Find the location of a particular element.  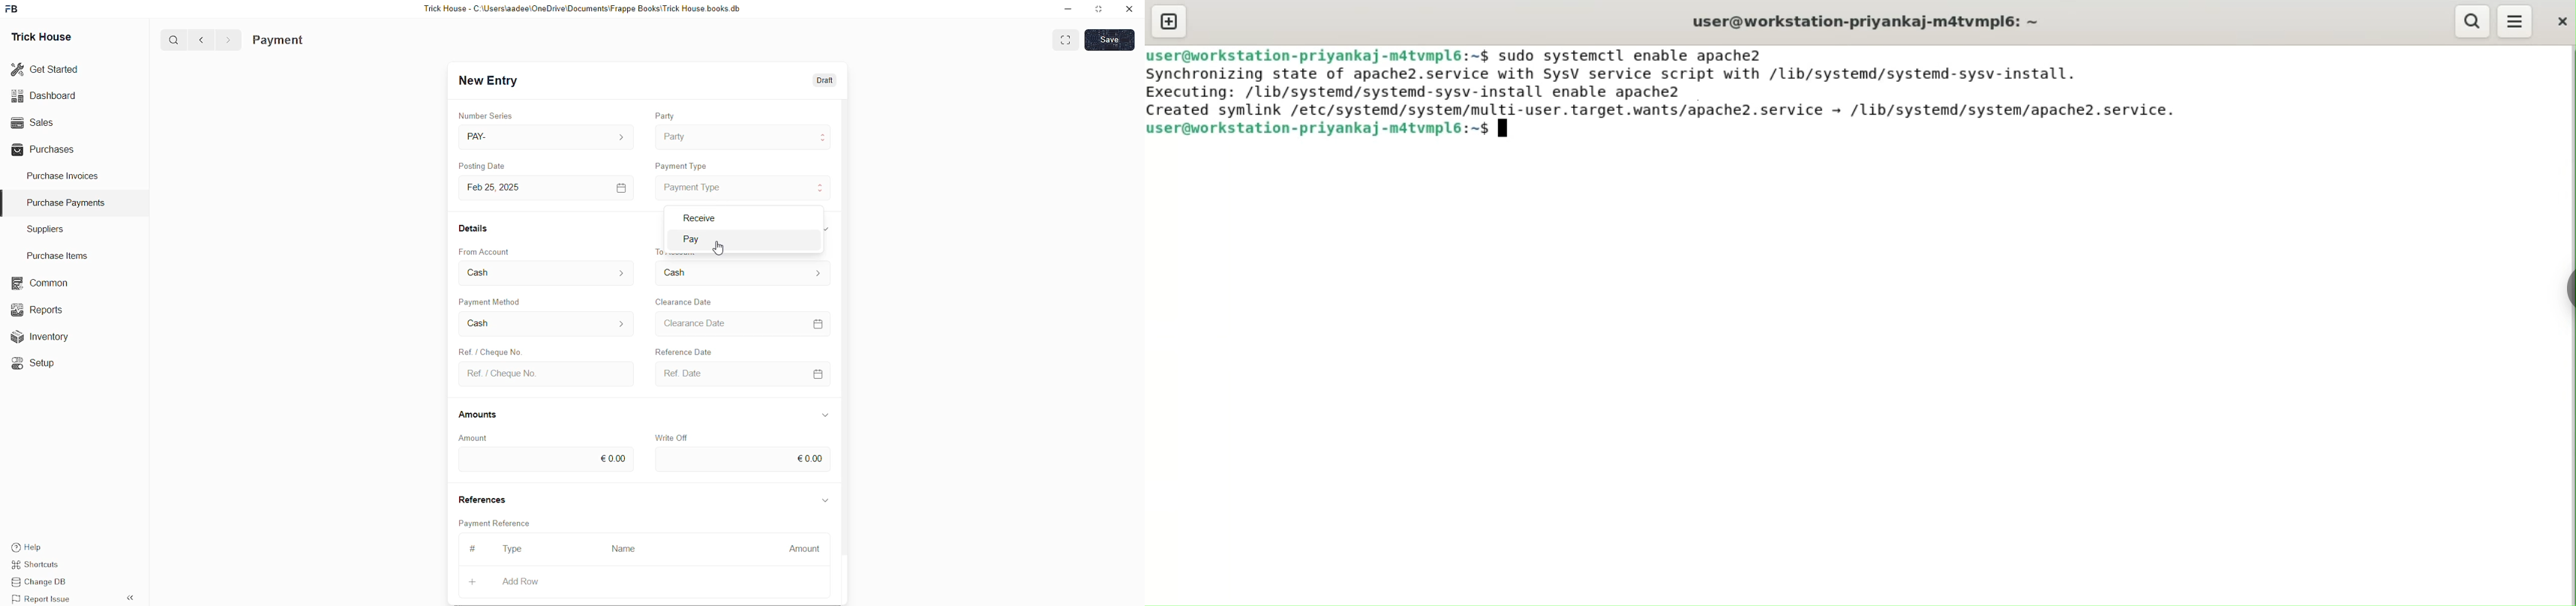

Trick House is located at coordinates (38, 36).